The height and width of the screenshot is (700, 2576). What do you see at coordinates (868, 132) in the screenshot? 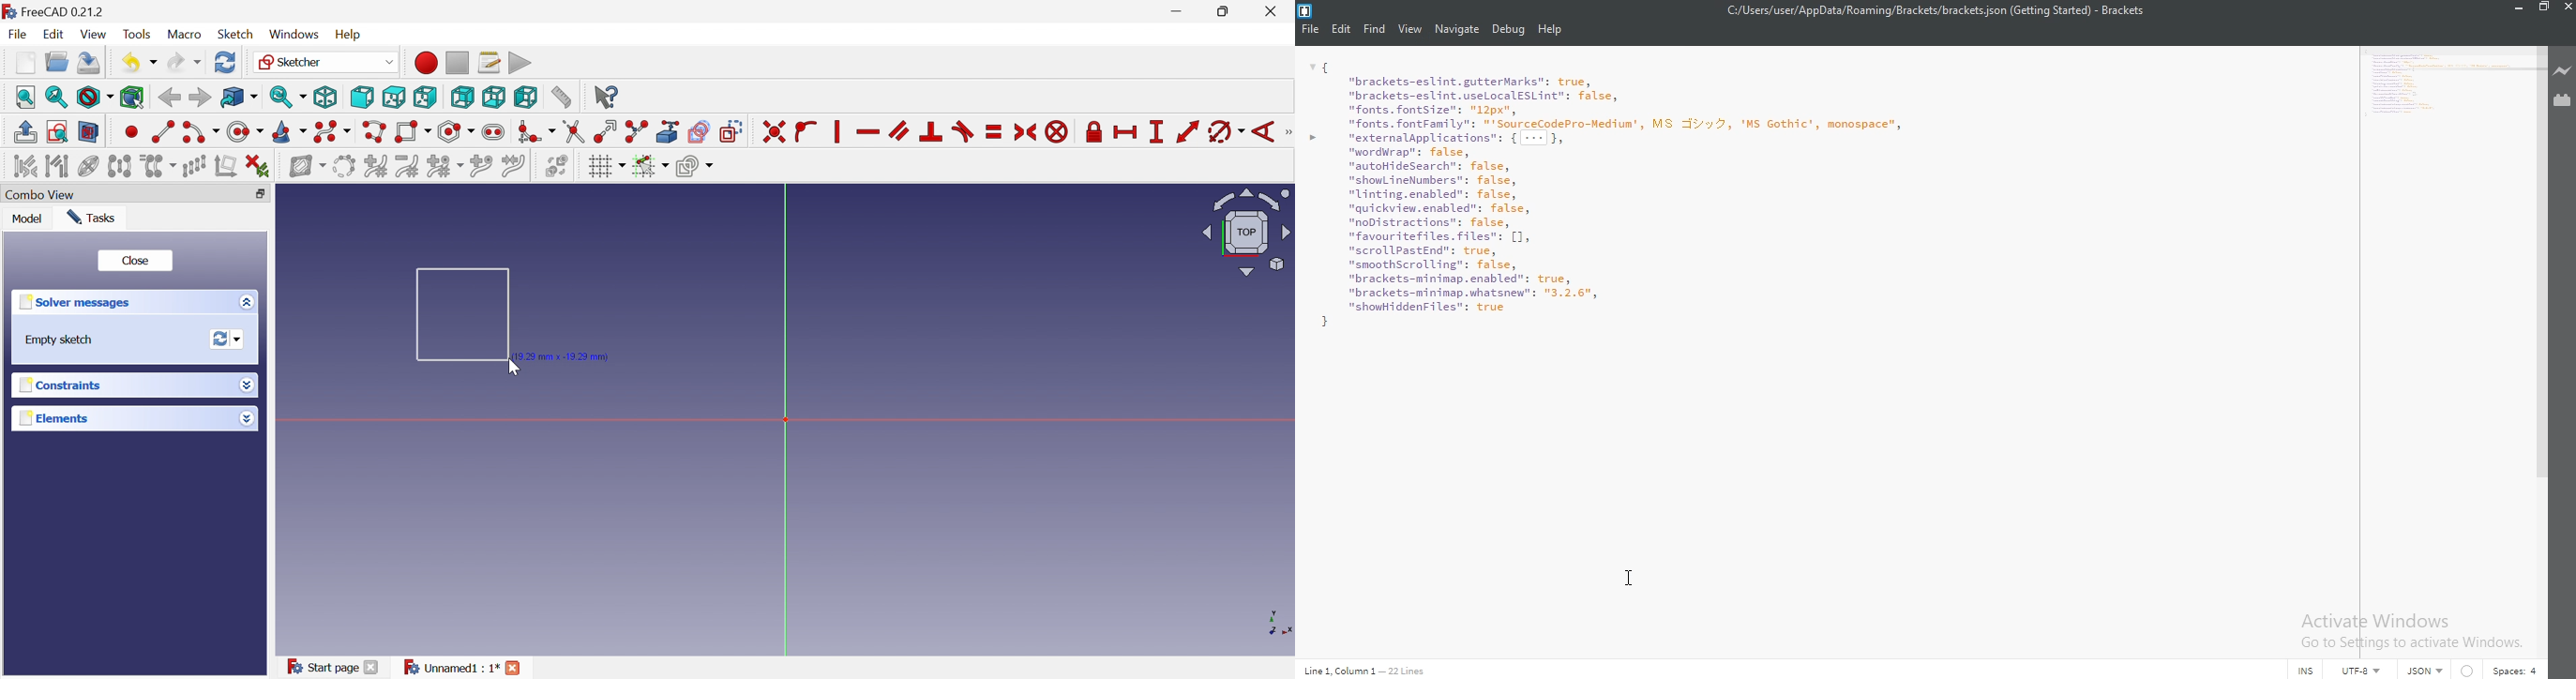
I see `Constrain horizontally` at bounding box center [868, 132].